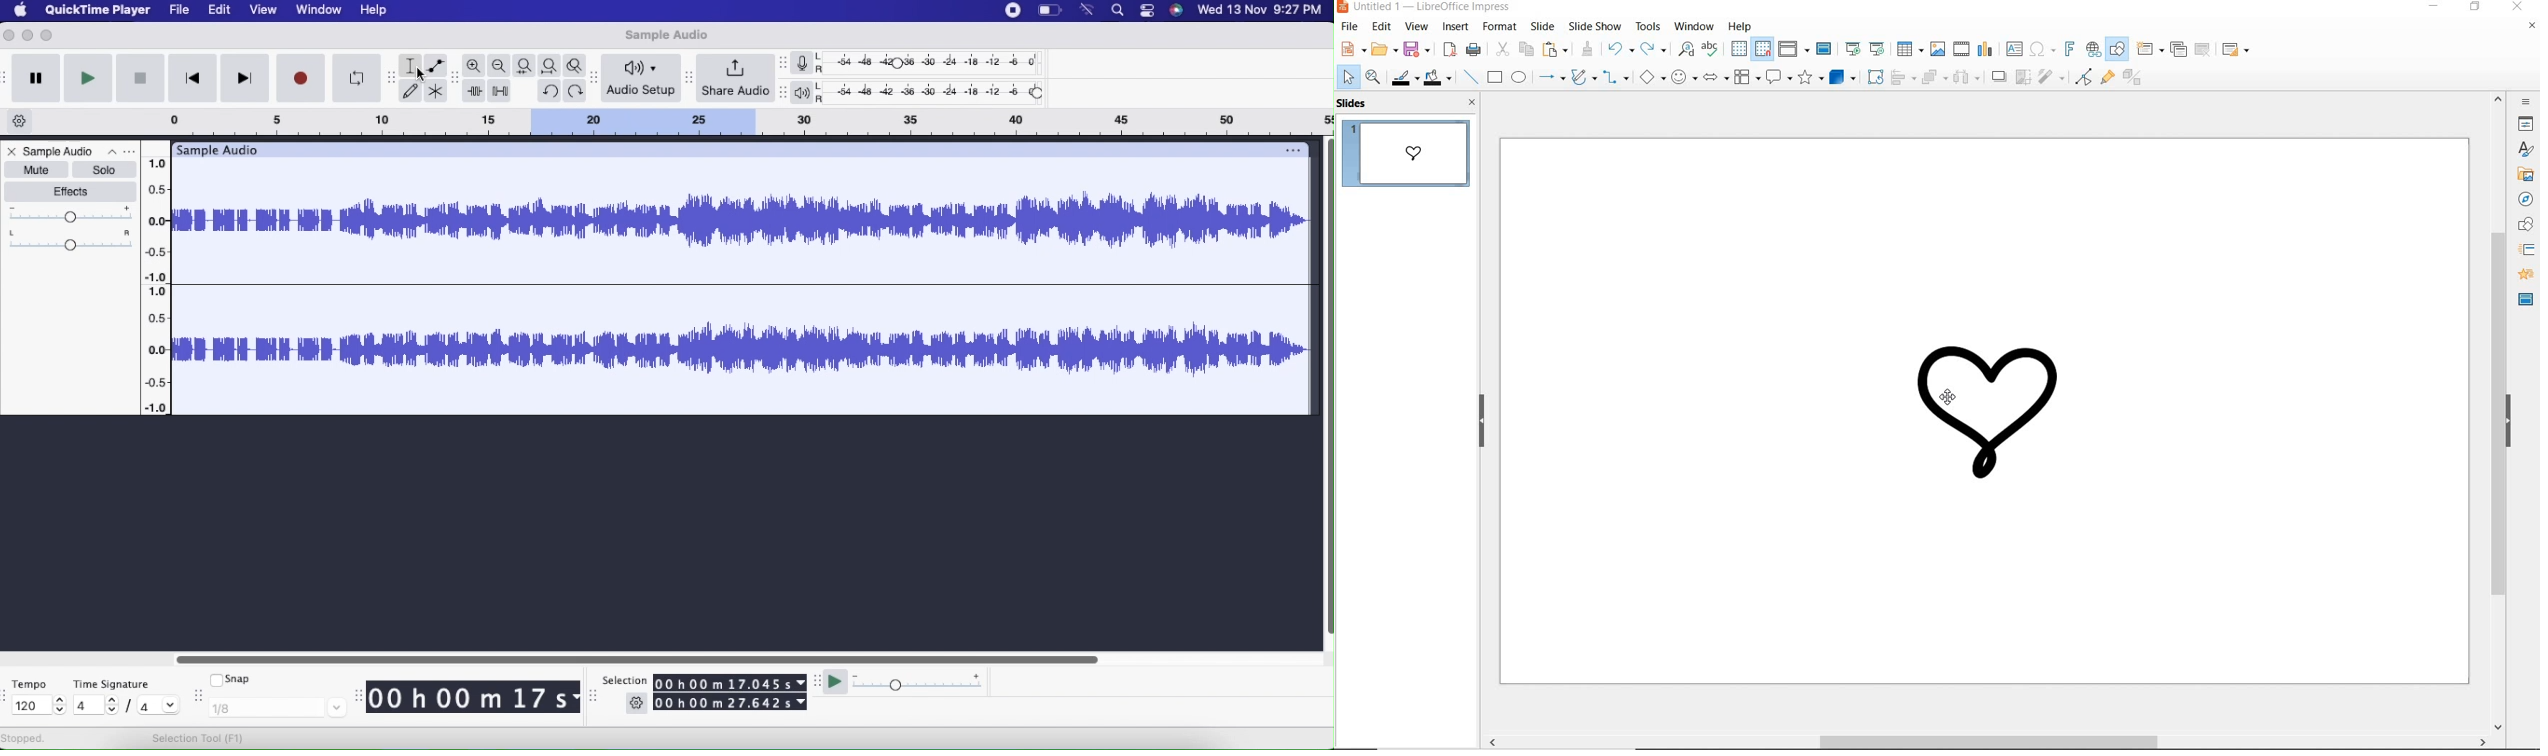 The width and height of the screenshot is (2548, 756). I want to click on connectors, so click(1614, 79).